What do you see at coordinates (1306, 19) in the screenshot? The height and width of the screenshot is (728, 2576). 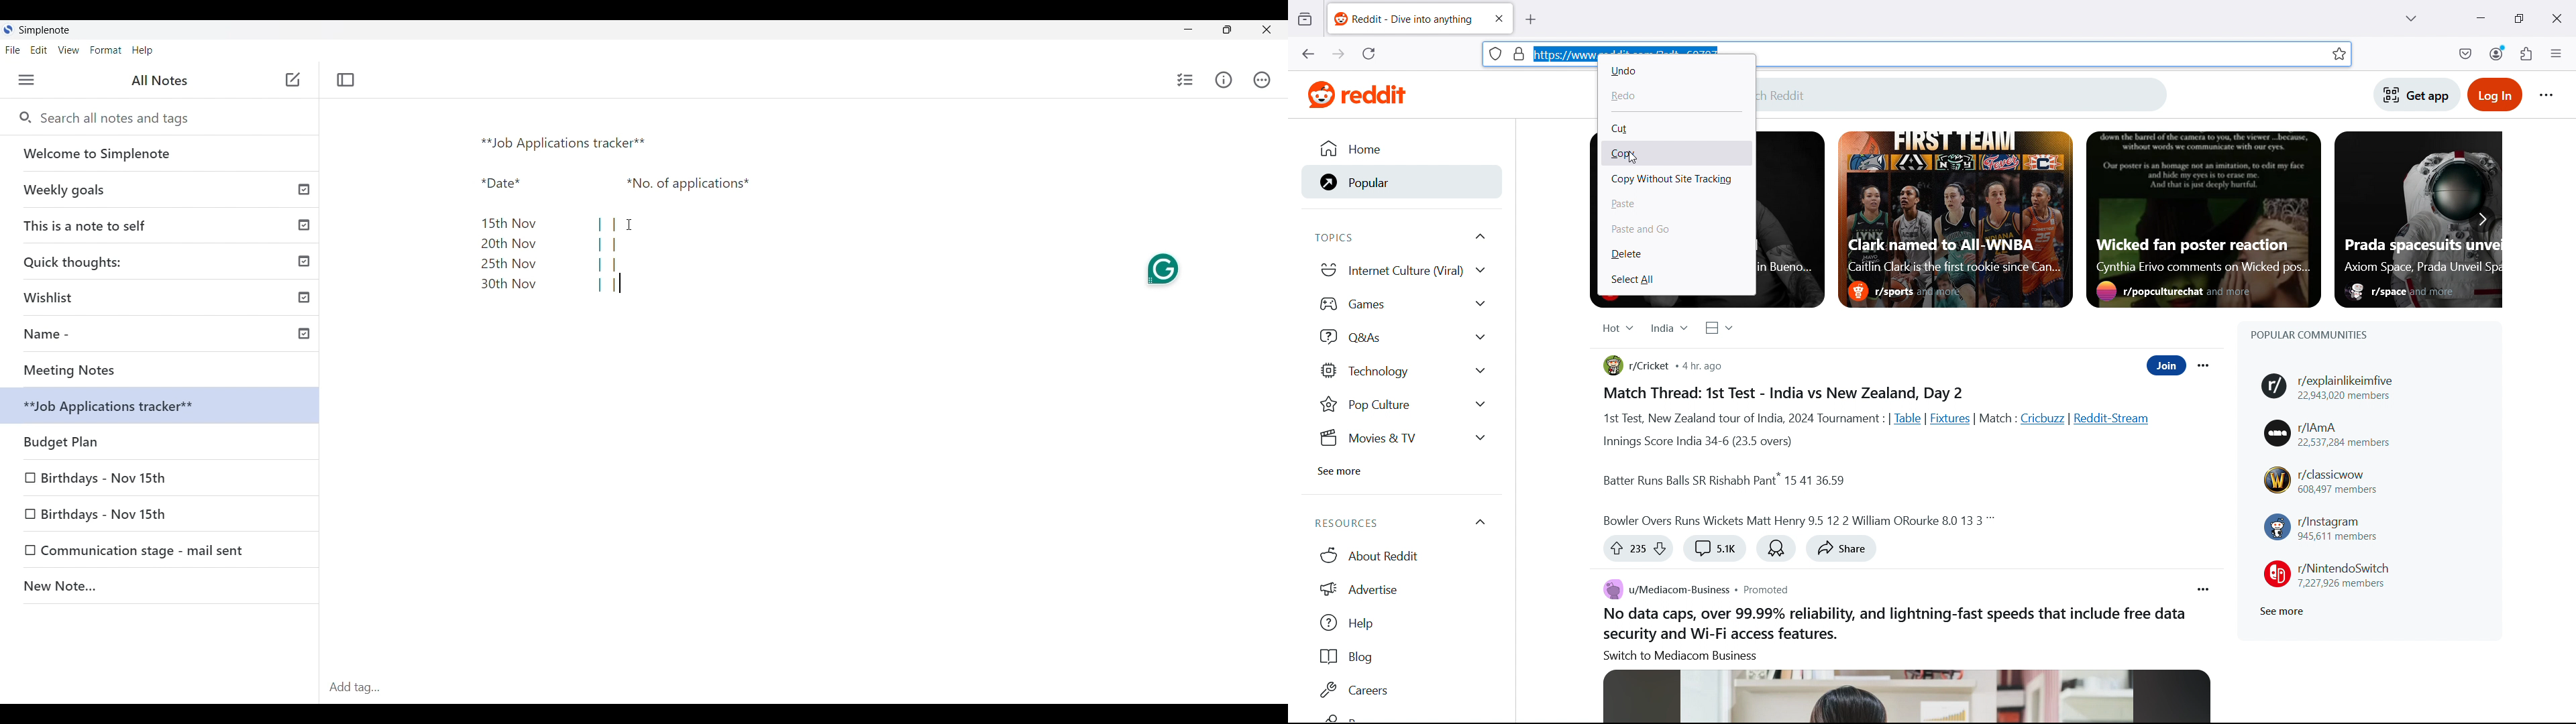 I see `view recent browsing` at bounding box center [1306, 19].